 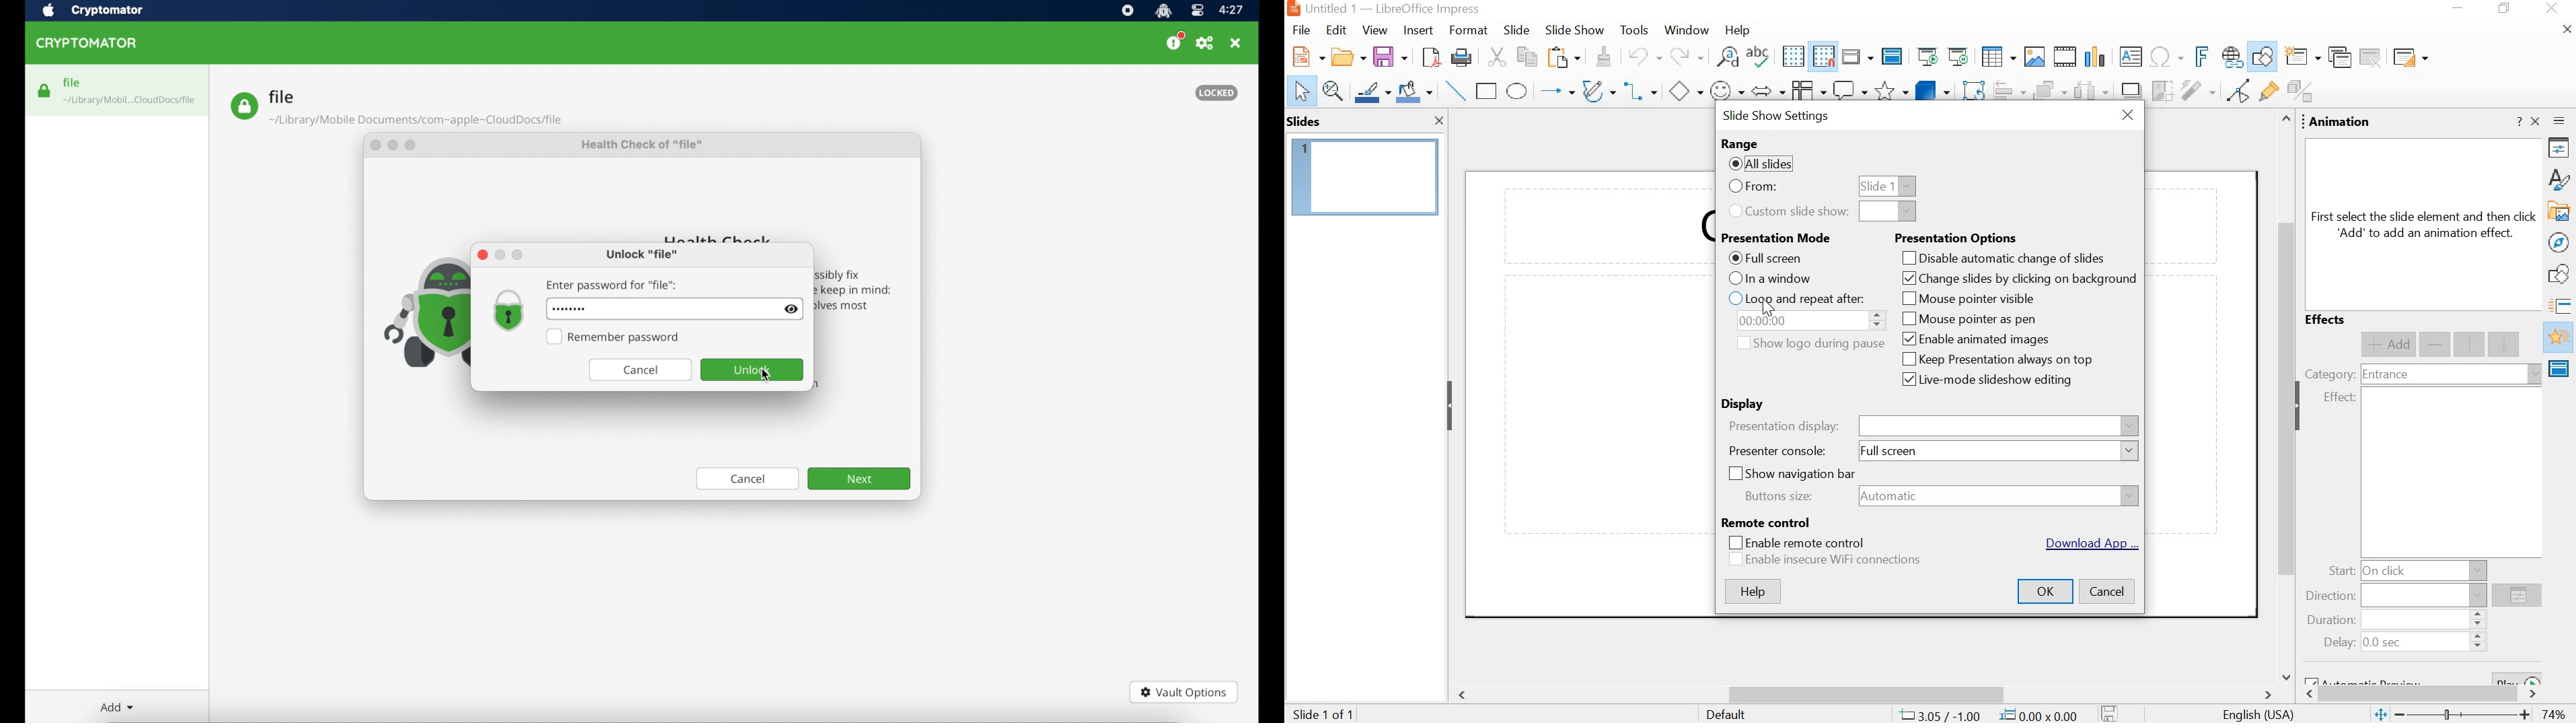 I want to click on effect, so click(x=2339, y=398).